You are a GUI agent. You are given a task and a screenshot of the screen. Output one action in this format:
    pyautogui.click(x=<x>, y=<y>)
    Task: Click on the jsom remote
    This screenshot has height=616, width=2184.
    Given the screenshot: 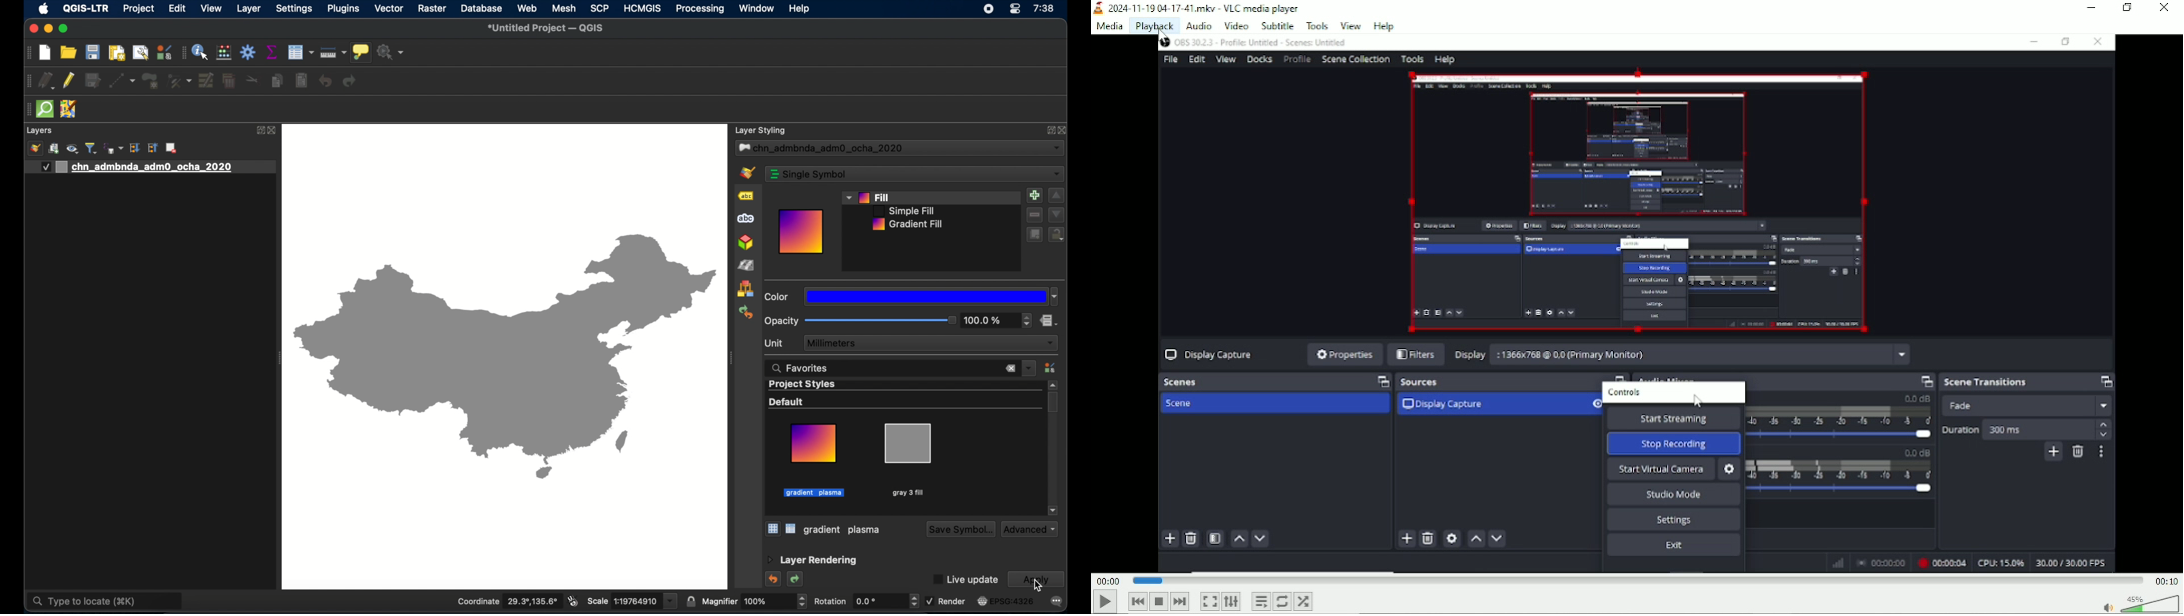 What is the action you would take?
    pyautogui.click(x=69, y=109)
    